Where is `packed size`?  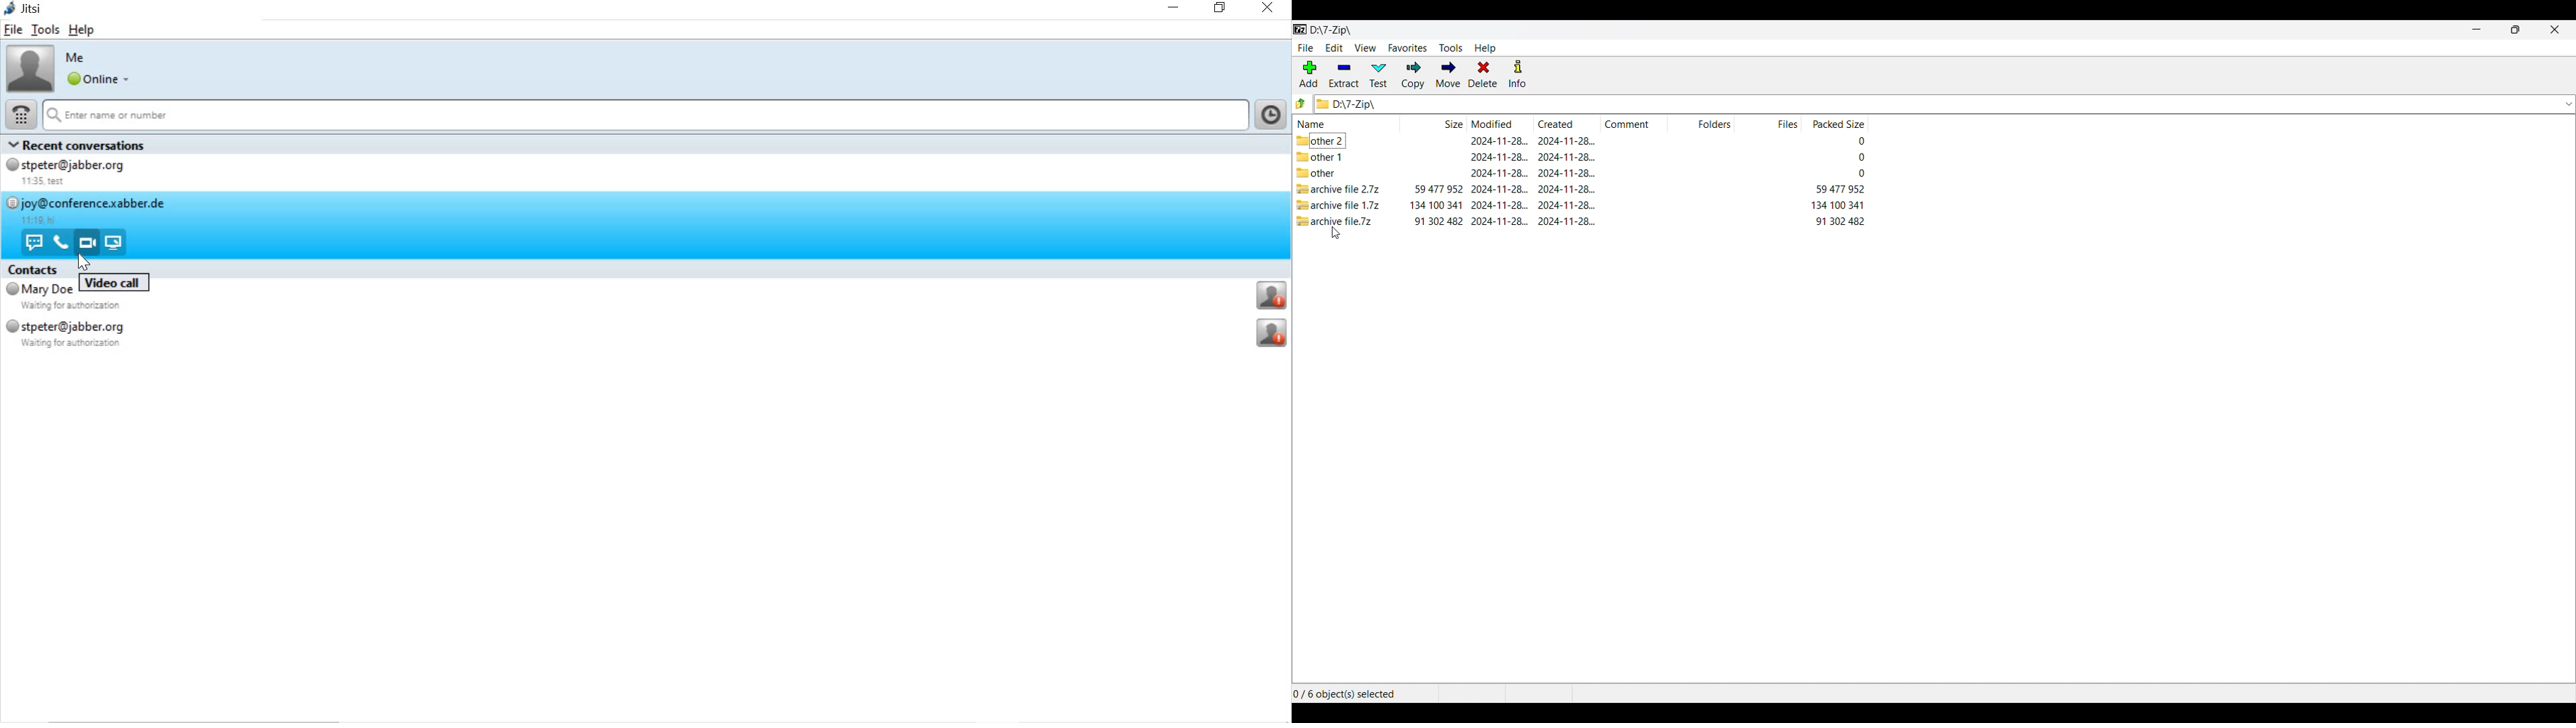 packed size is located at coordinates (1839, 220).